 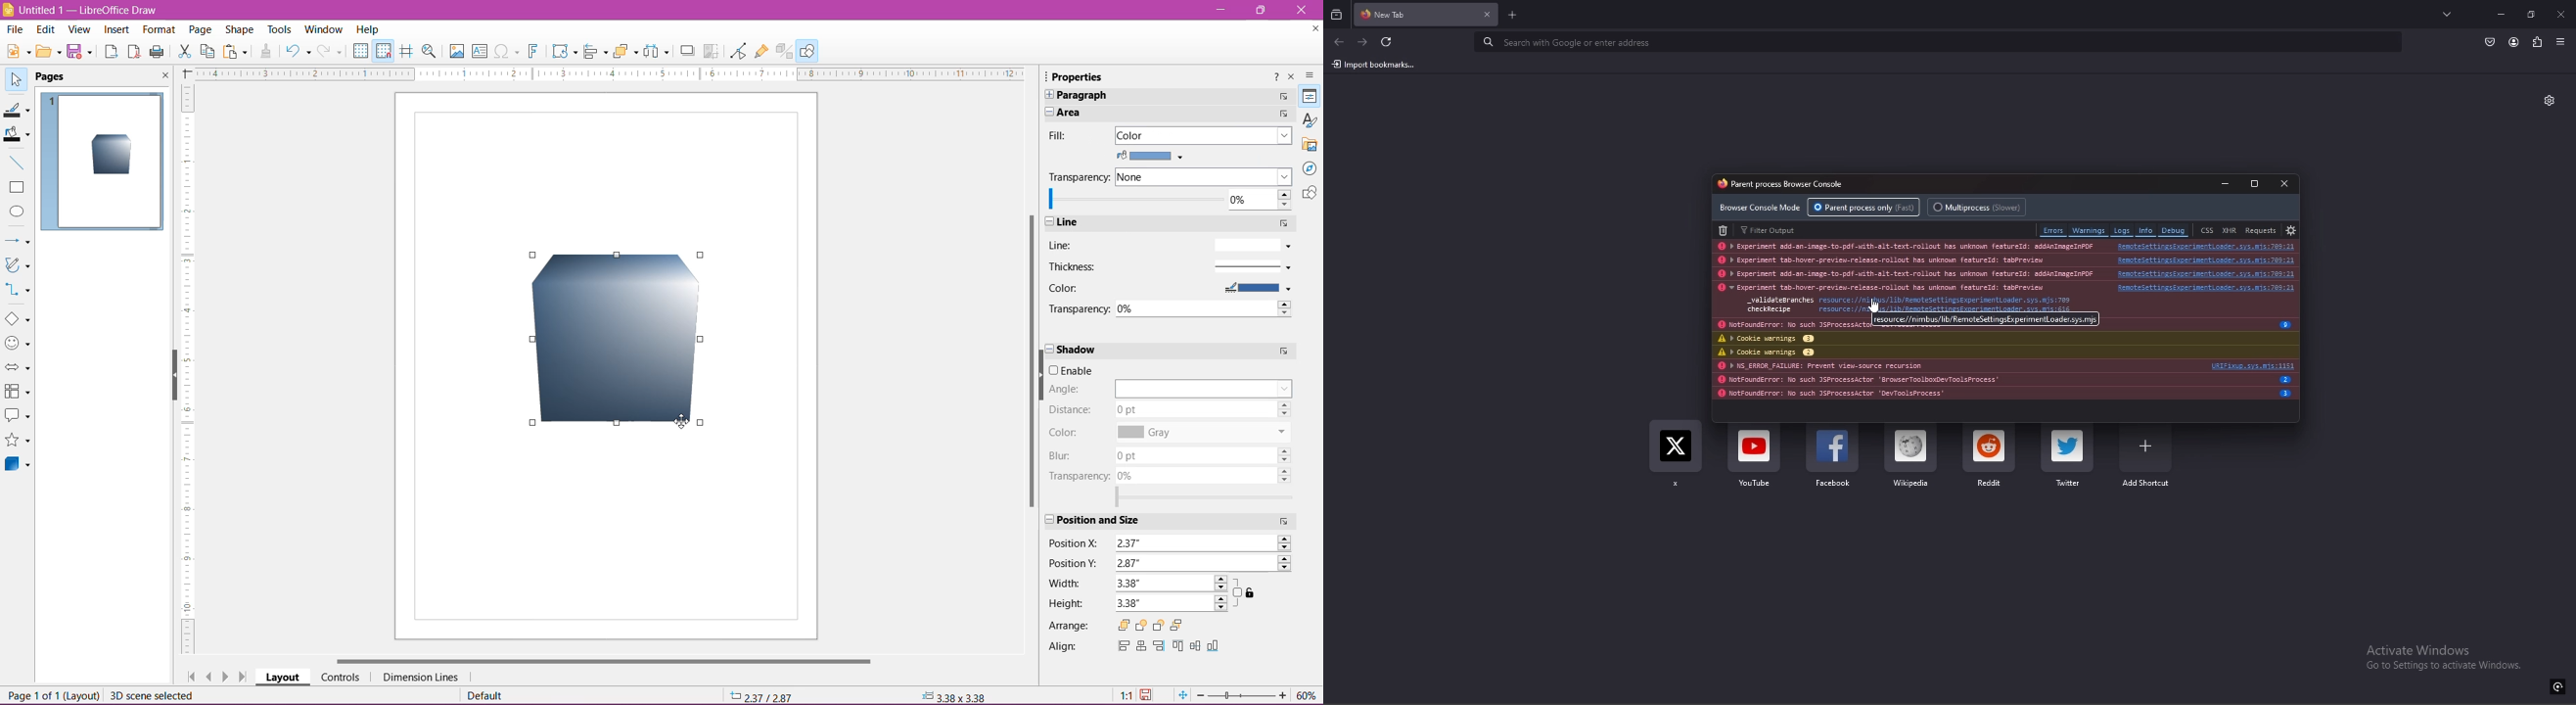 I want to click on Insert, so click(x=117, y=30).